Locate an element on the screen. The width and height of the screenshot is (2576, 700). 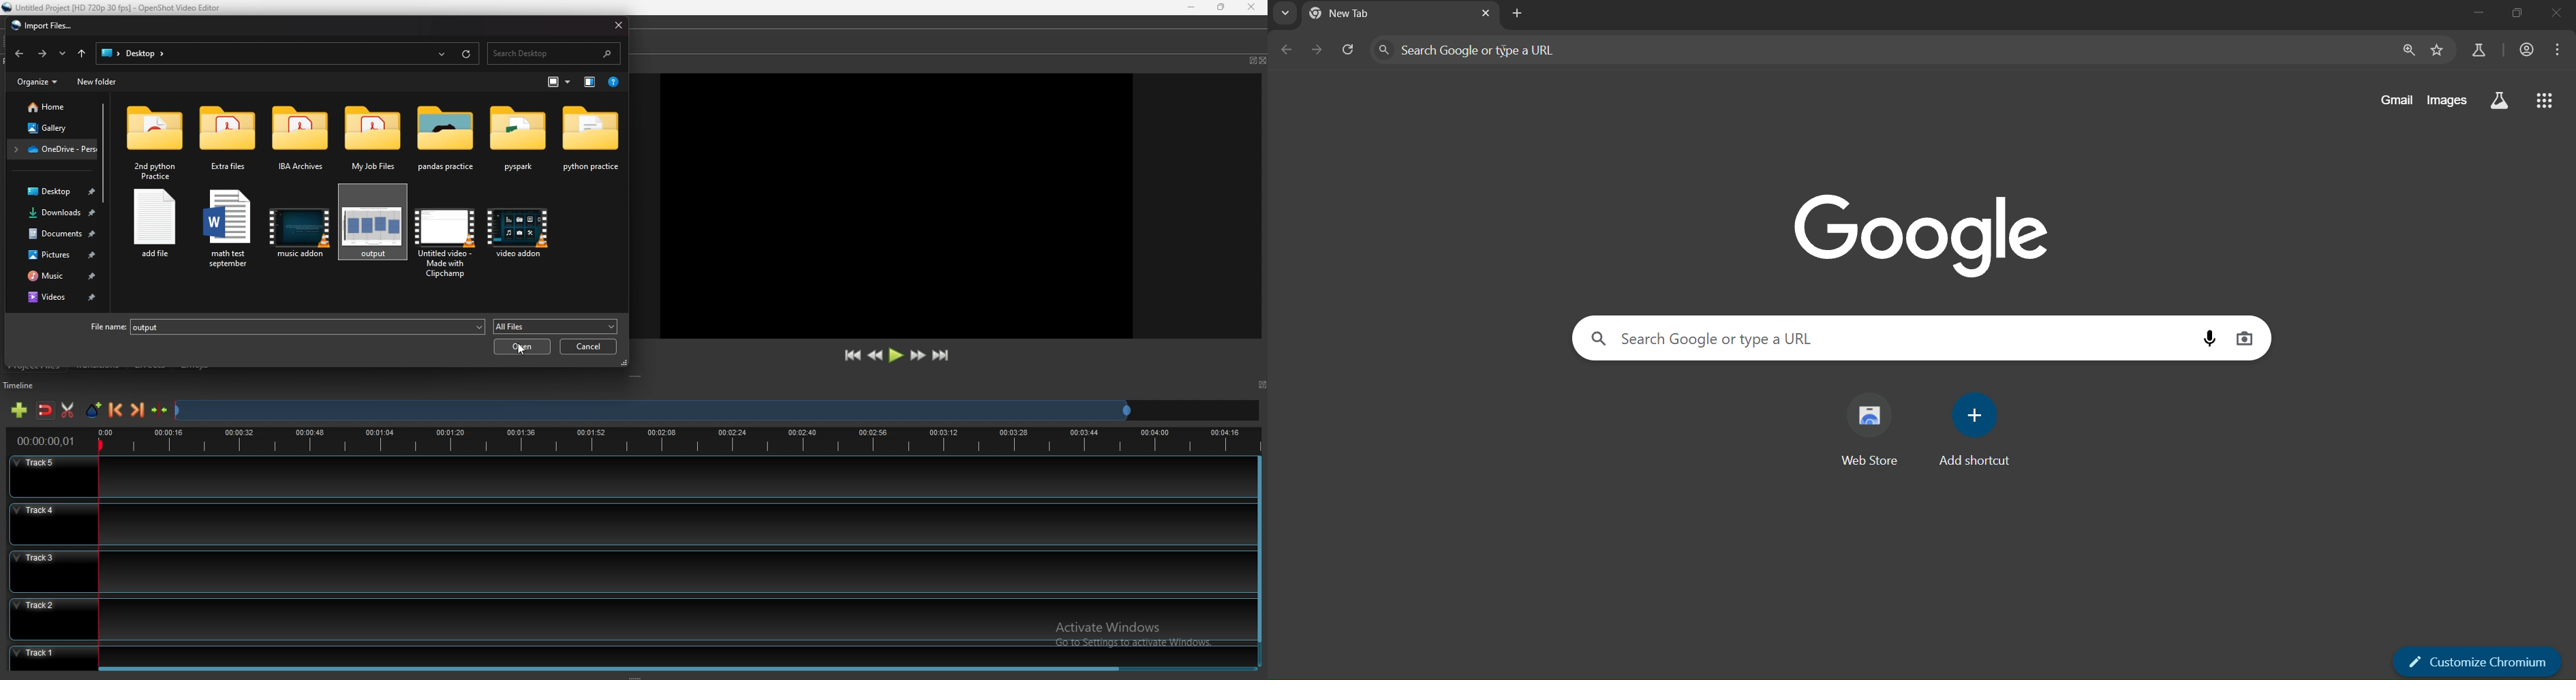
account is located at coordinates (2528, 50).